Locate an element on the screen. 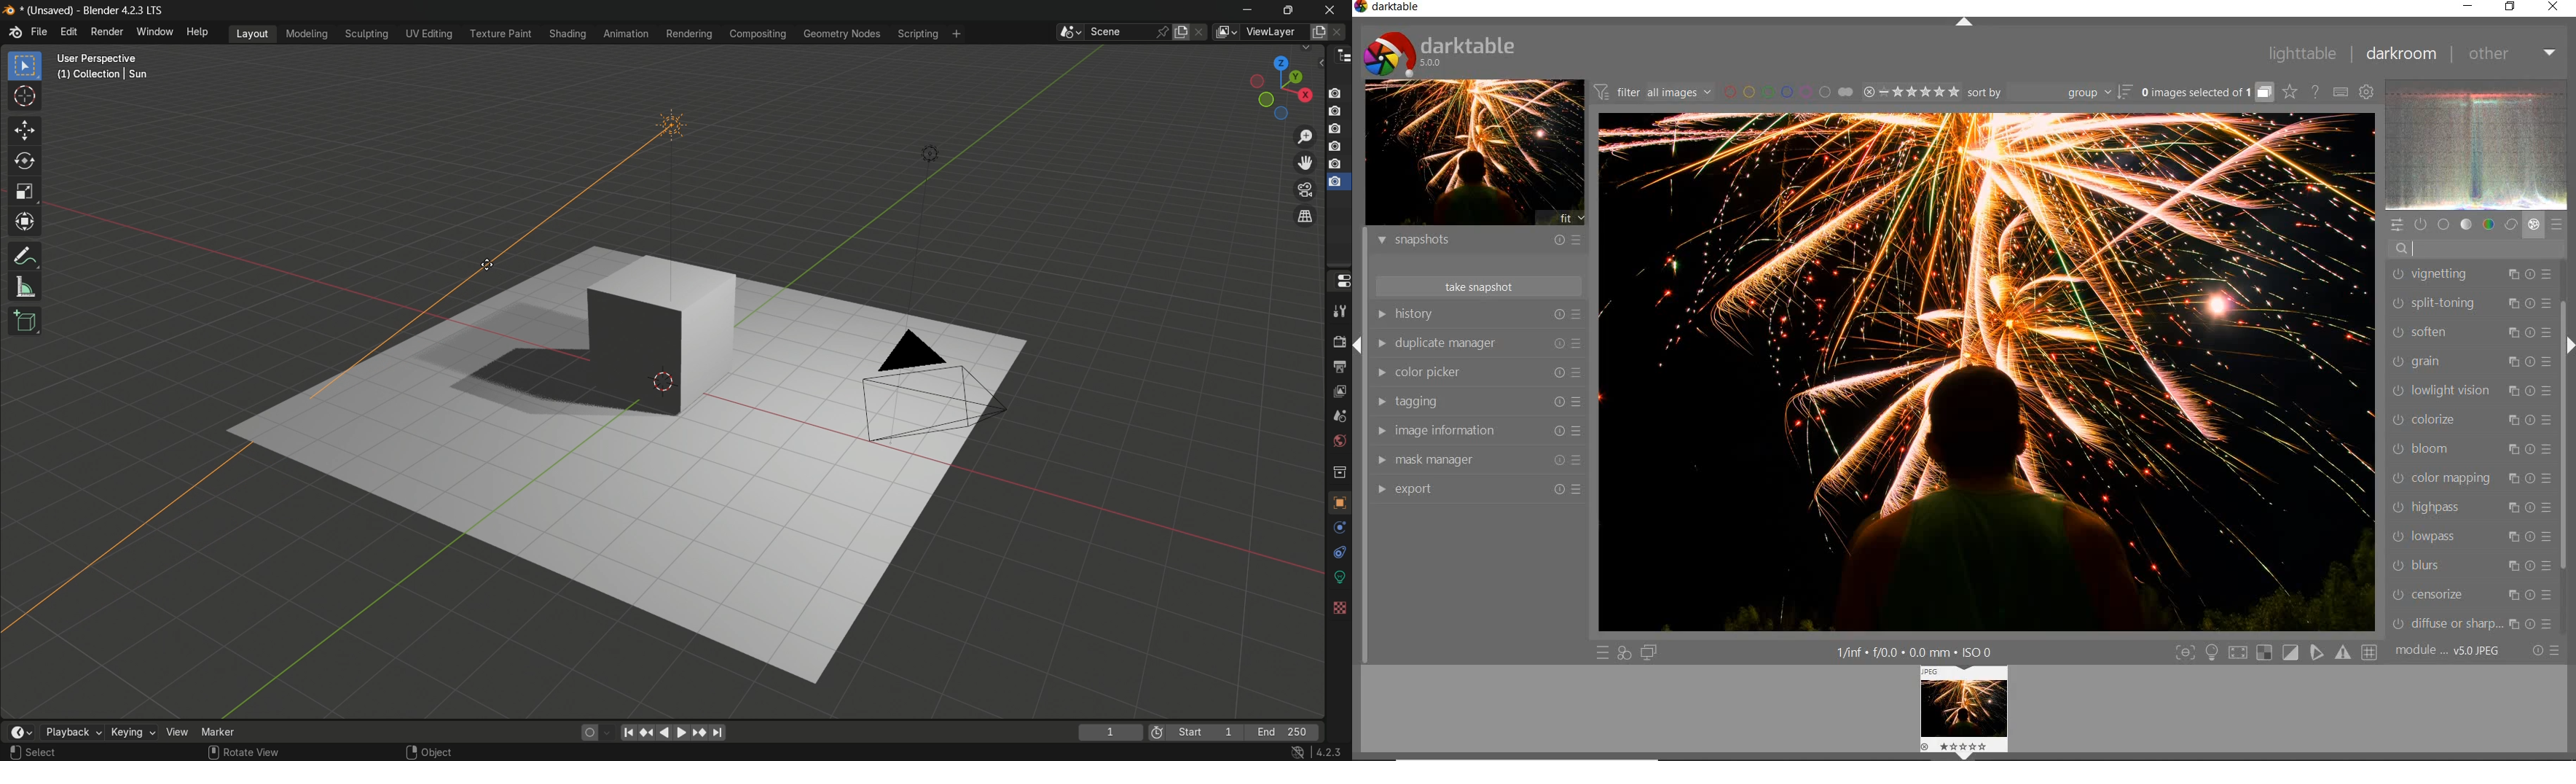  cursor is located at coordinates (488, 265).